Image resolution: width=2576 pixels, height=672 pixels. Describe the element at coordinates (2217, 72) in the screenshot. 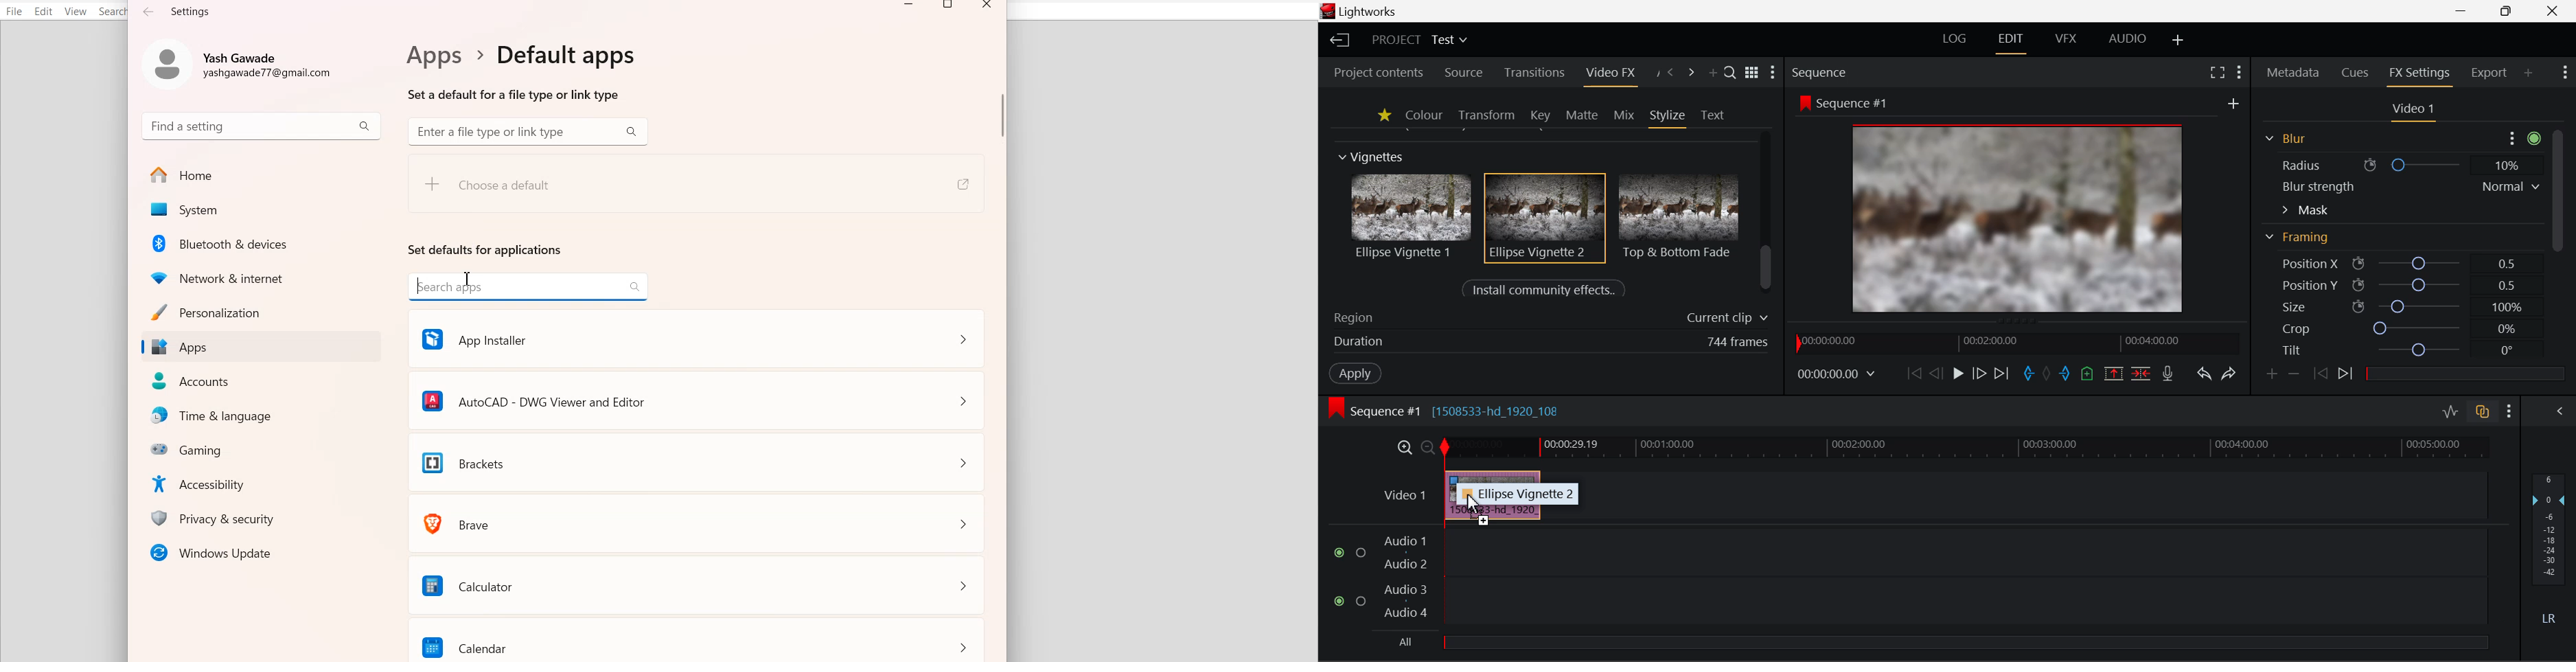

I see `Full Screen` at that location.